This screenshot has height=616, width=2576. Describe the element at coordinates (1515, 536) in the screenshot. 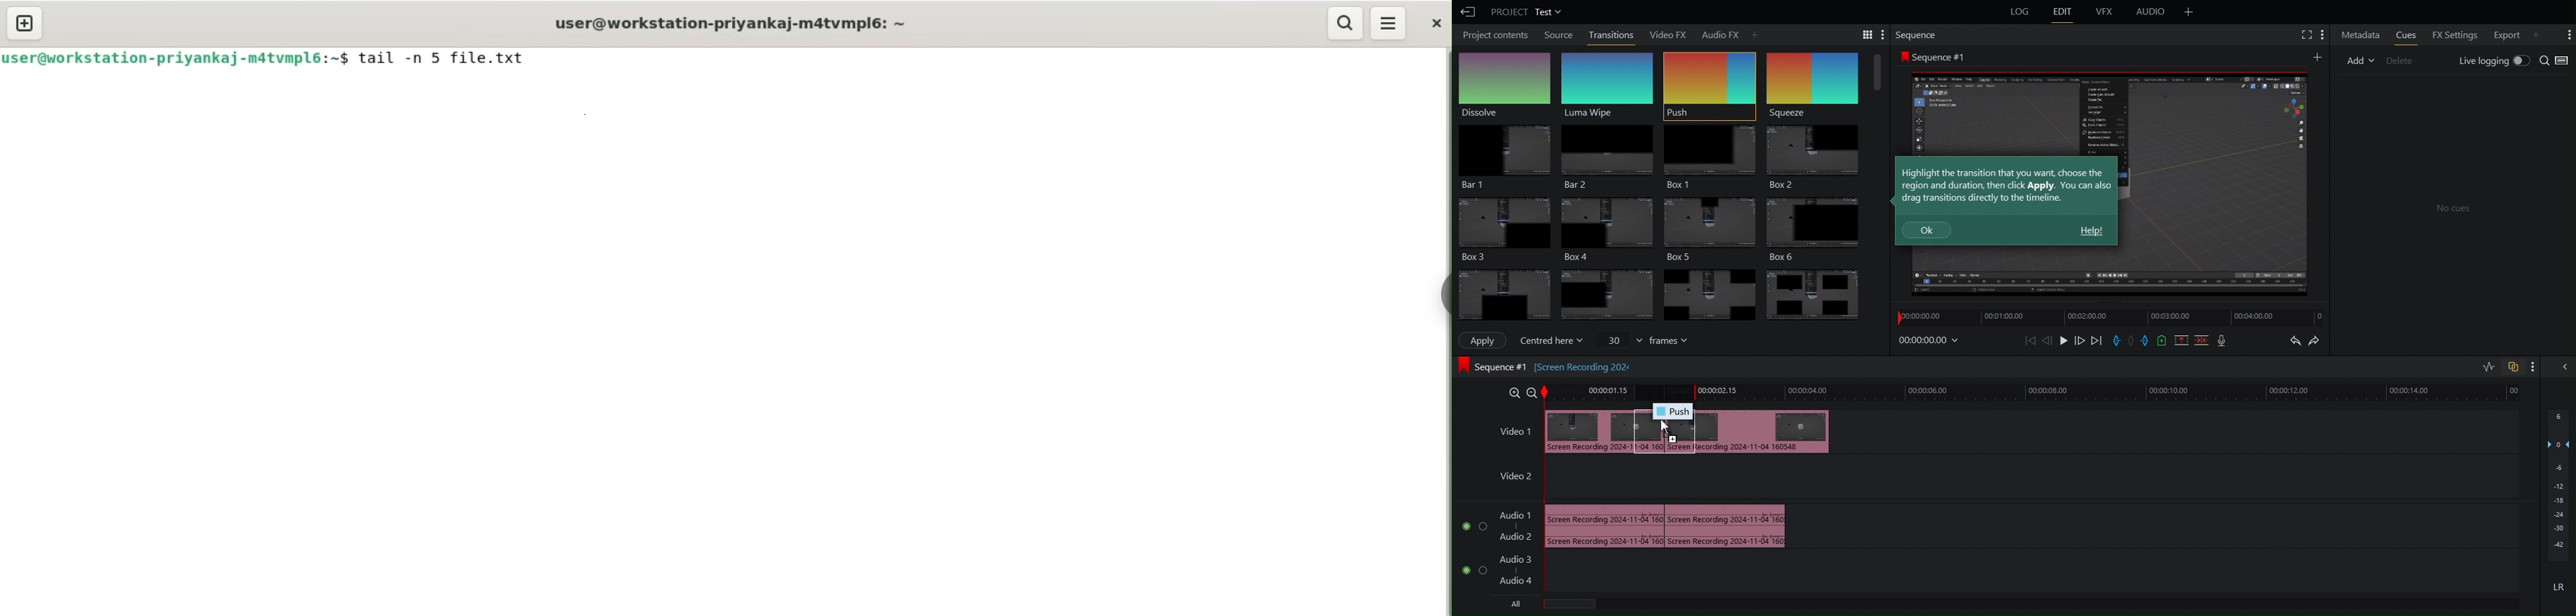

I see `Audio track 2` at that location.